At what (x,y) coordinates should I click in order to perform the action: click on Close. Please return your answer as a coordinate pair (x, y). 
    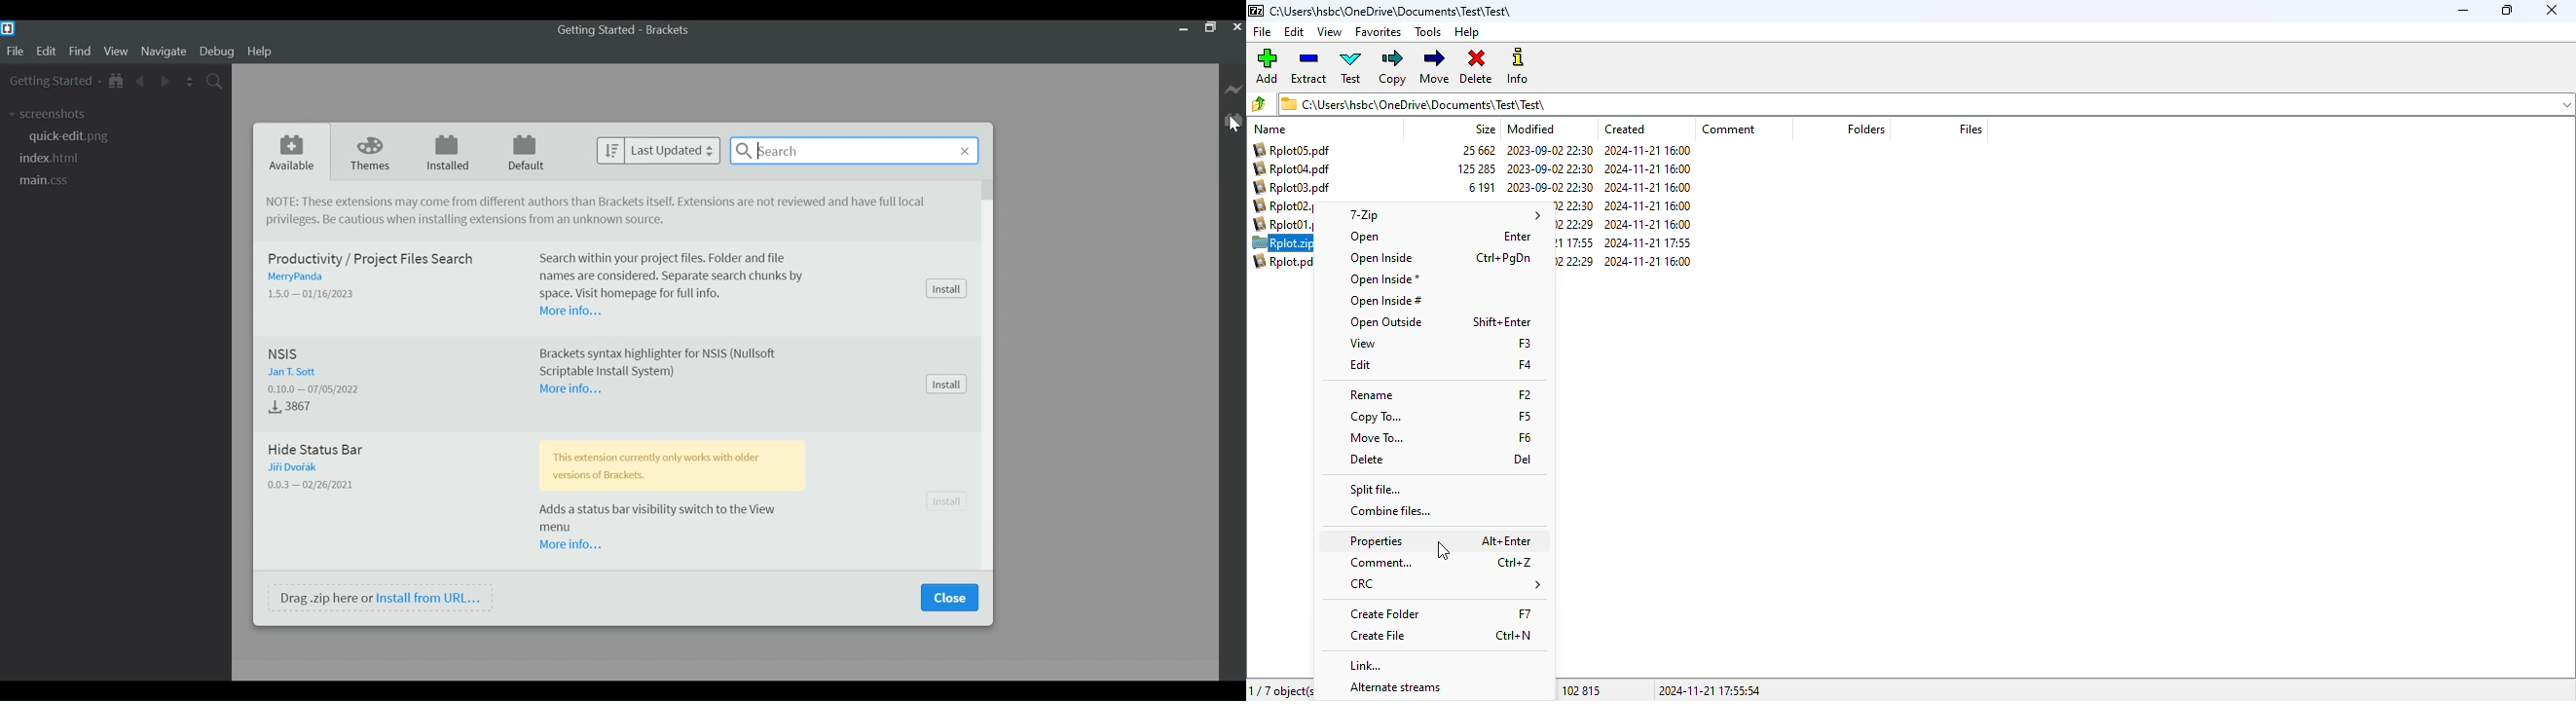
    Looking at the image, I should click on (1236, 27).